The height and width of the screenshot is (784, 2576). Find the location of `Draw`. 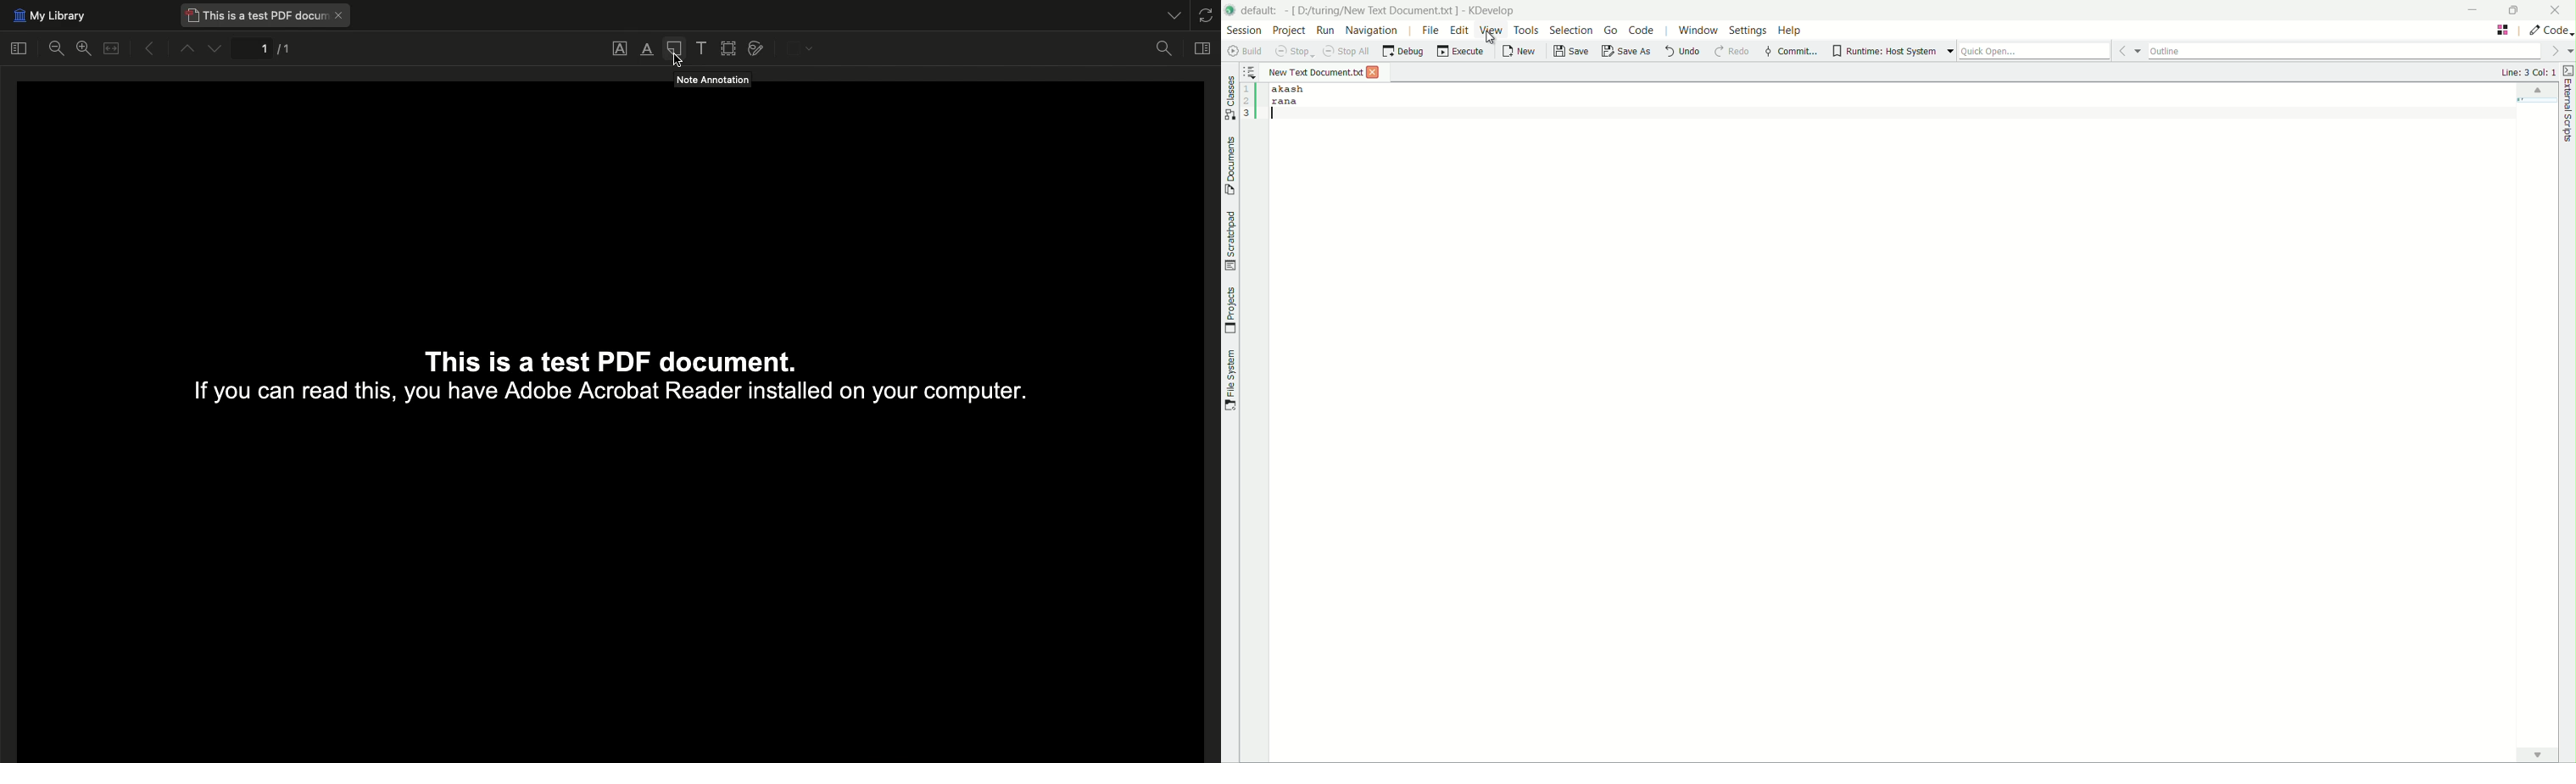

Draw is located at coordinates (756, 47).